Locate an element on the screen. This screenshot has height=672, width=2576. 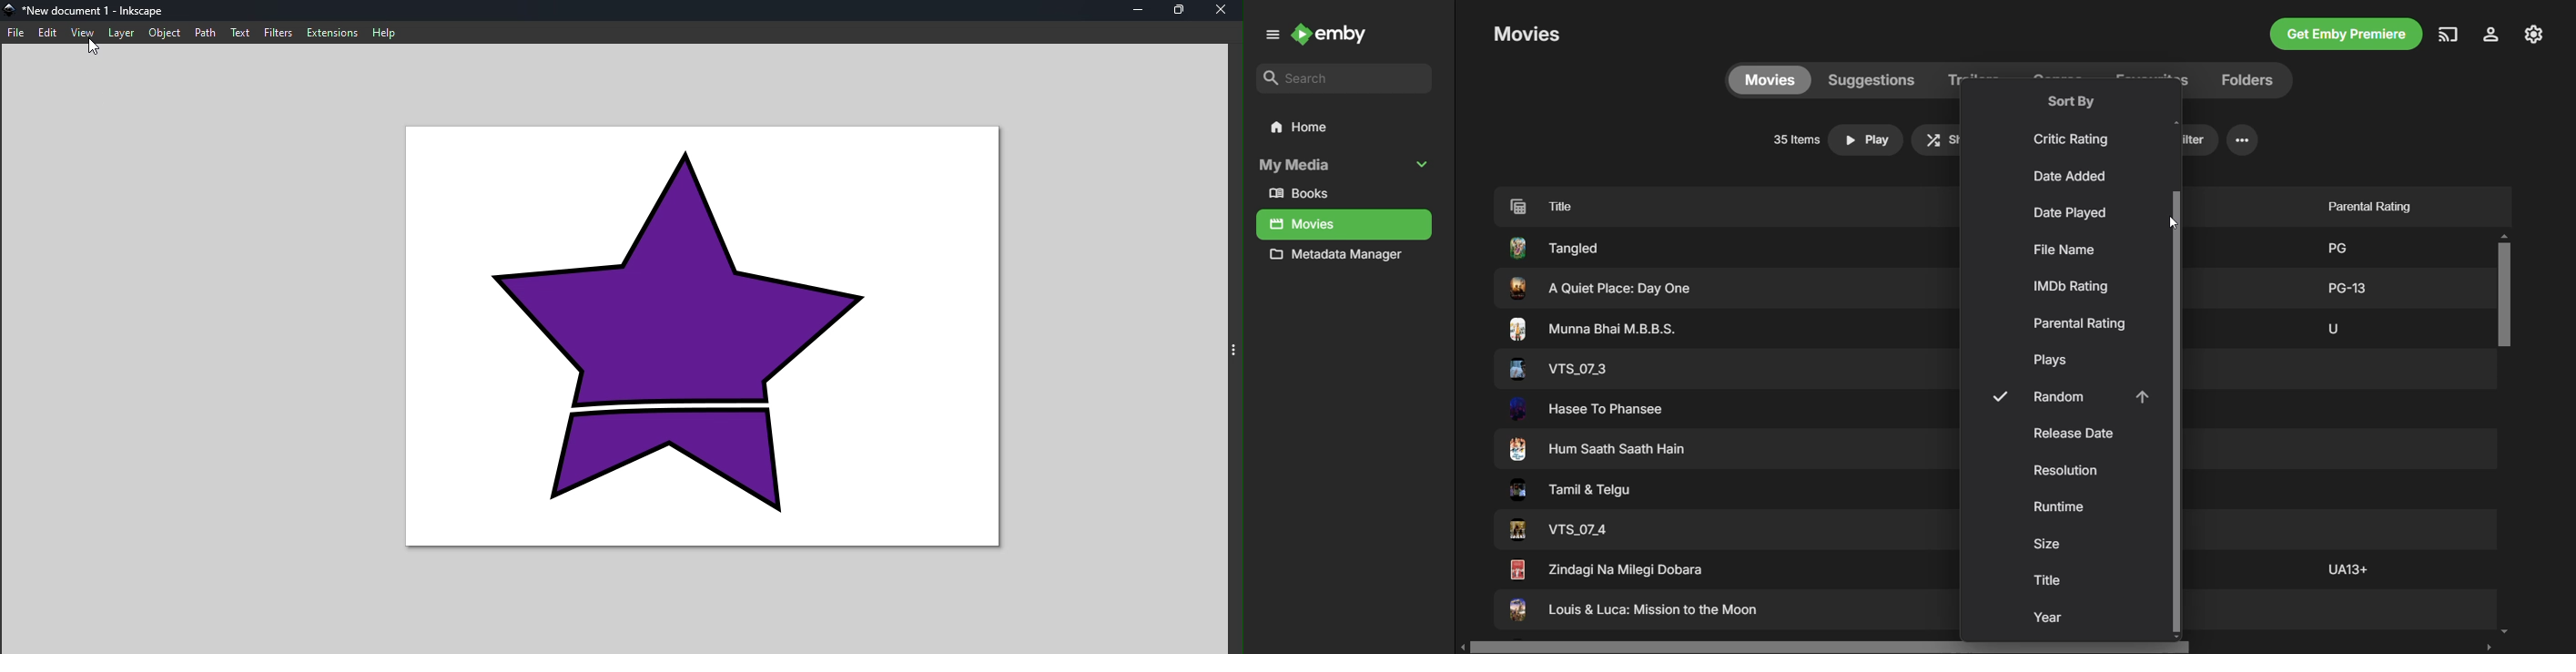
Settings is located at coordinates (2242, 140).